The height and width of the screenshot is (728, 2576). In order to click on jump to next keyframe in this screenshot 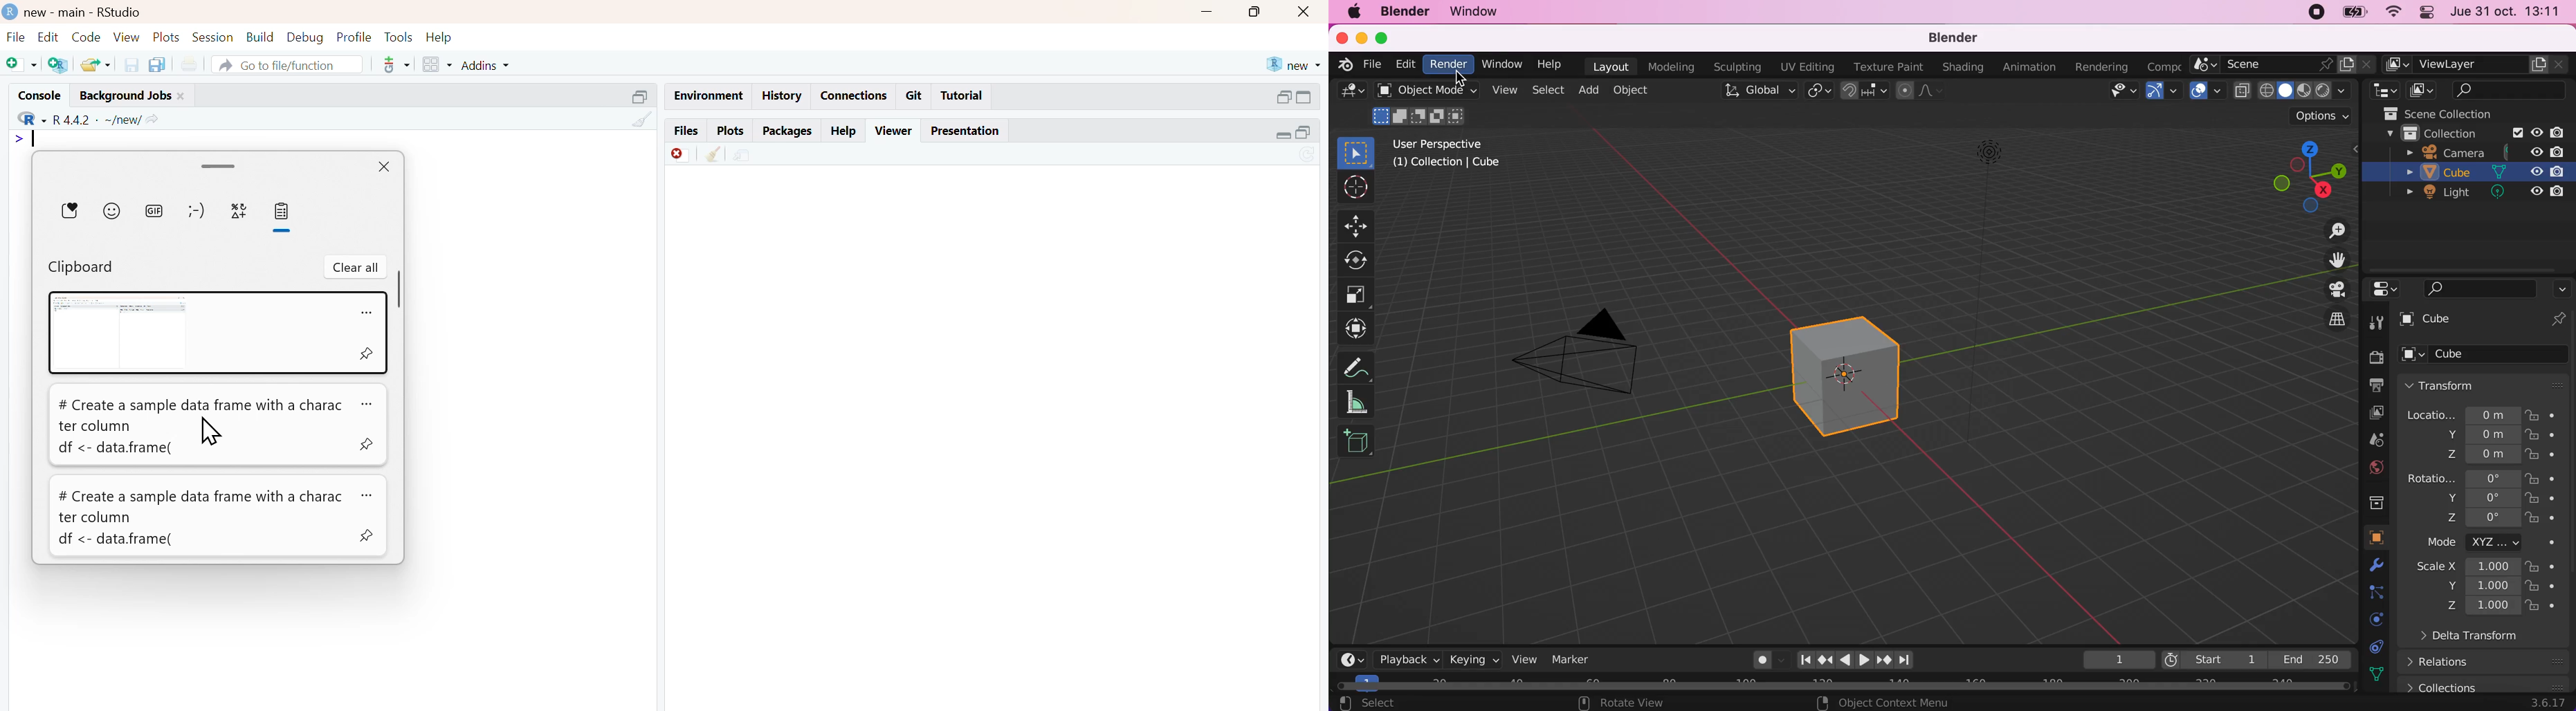, I will do `click(1883, 659)`.